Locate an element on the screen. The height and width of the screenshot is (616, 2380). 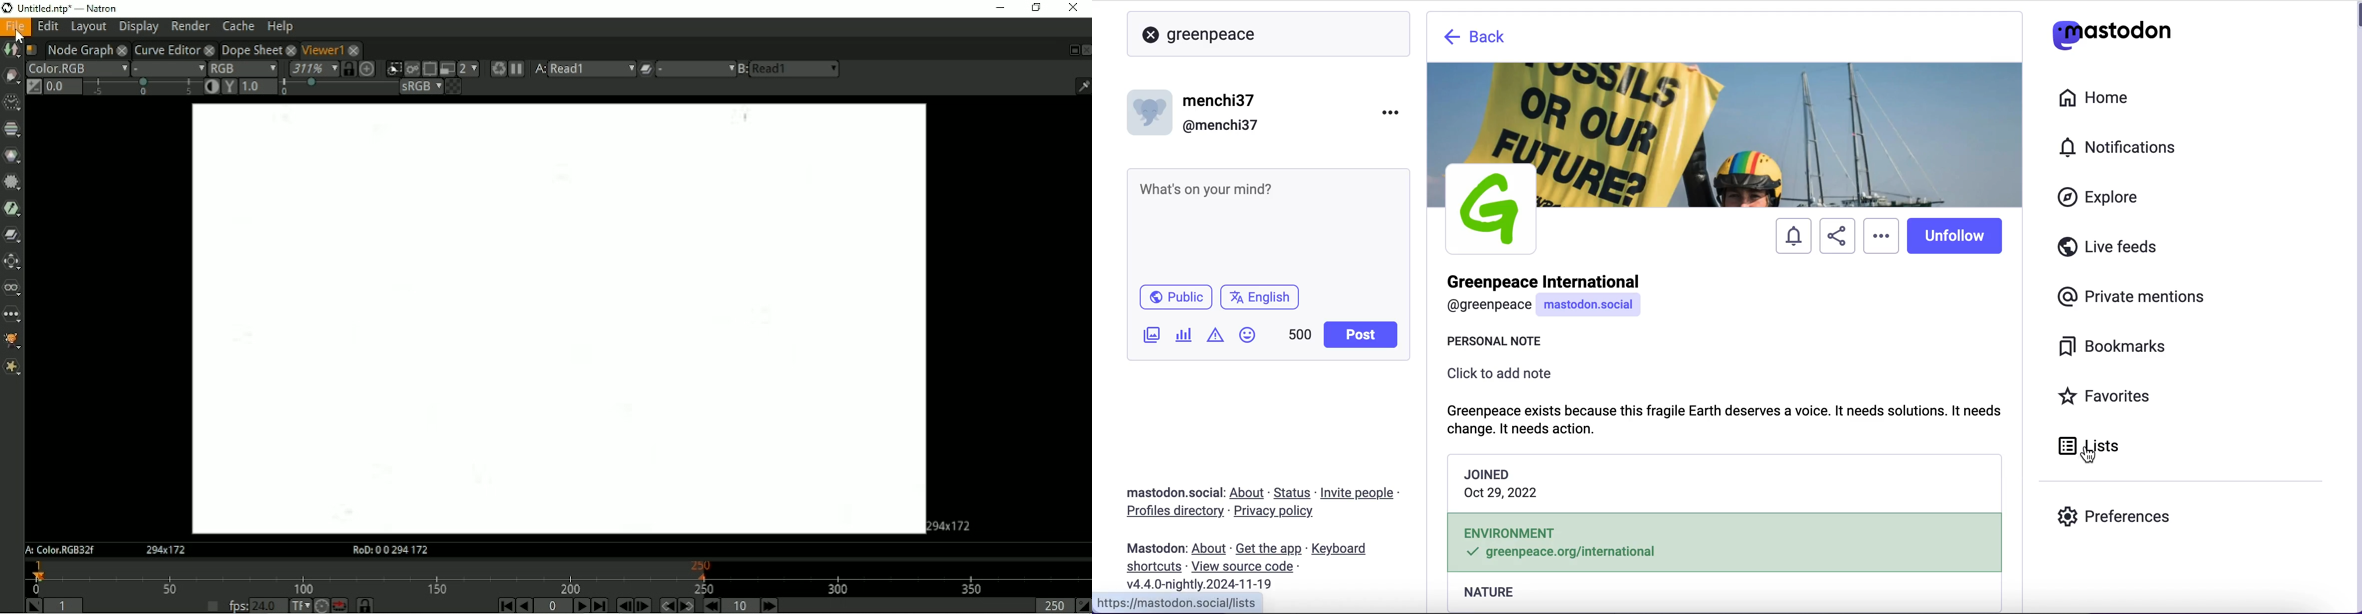
user name is located at coordinates (1195, 112).